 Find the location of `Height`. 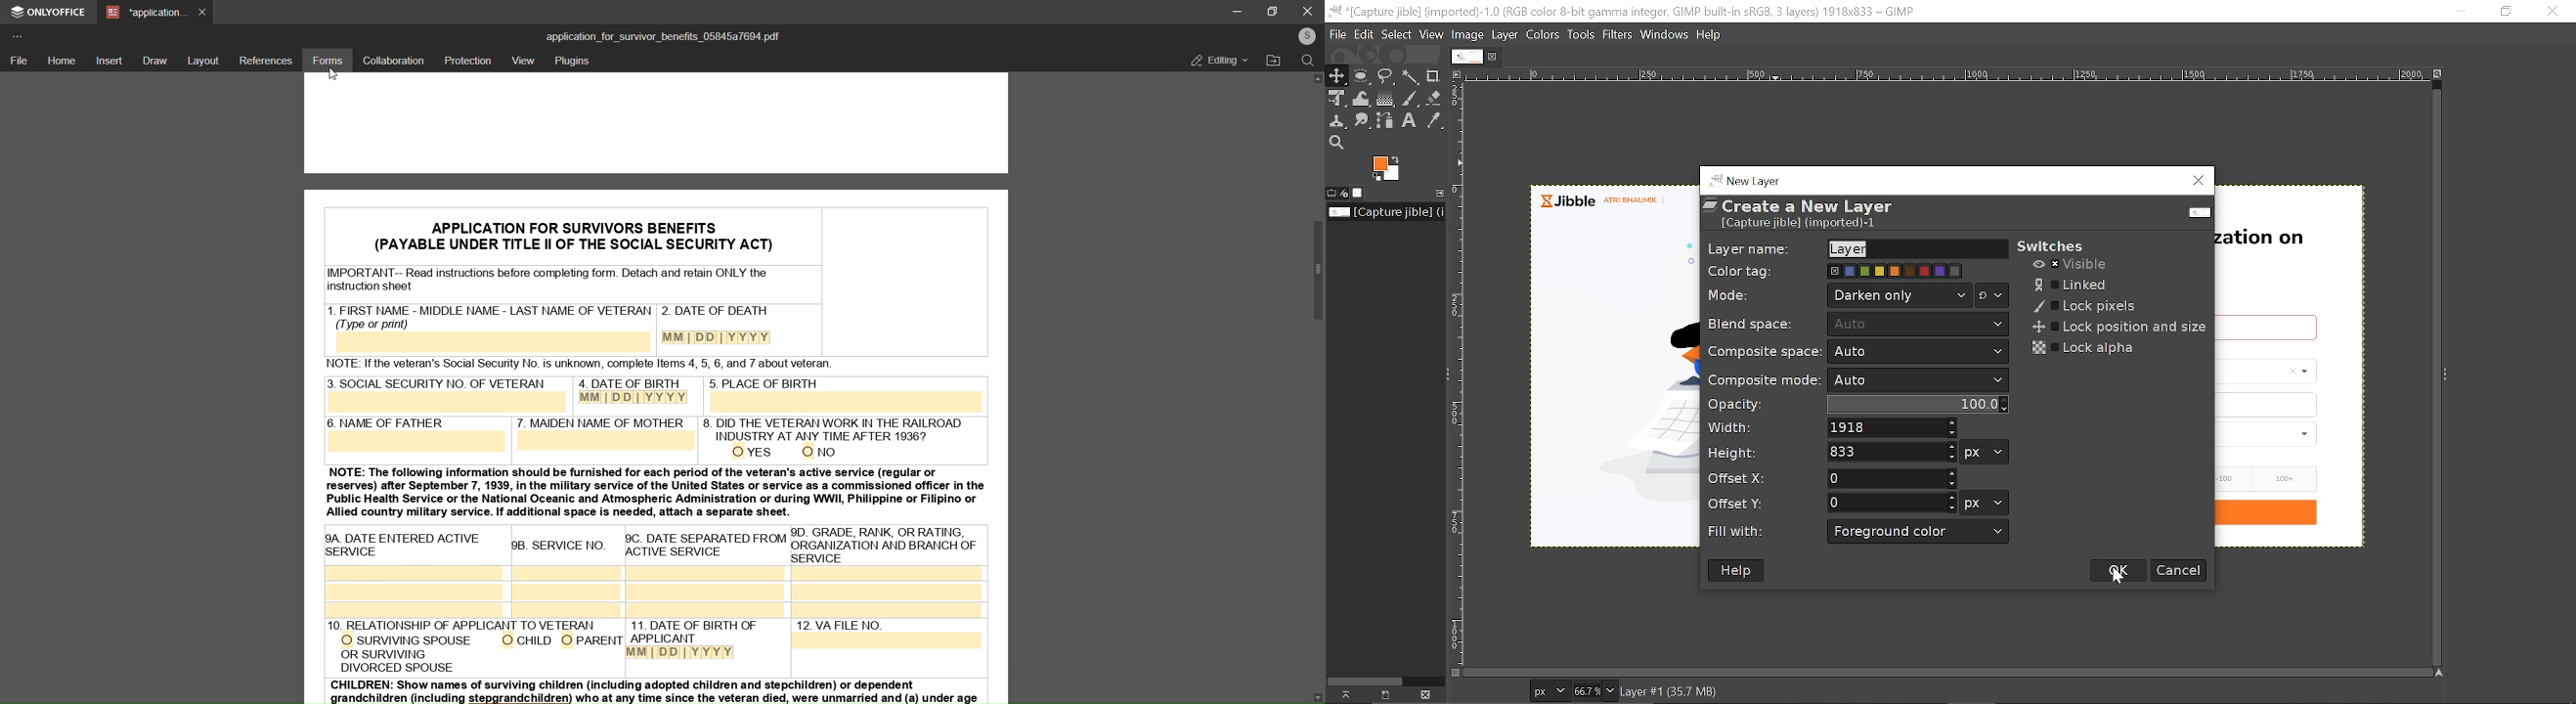

Height is located at coordinates (1891, 452).